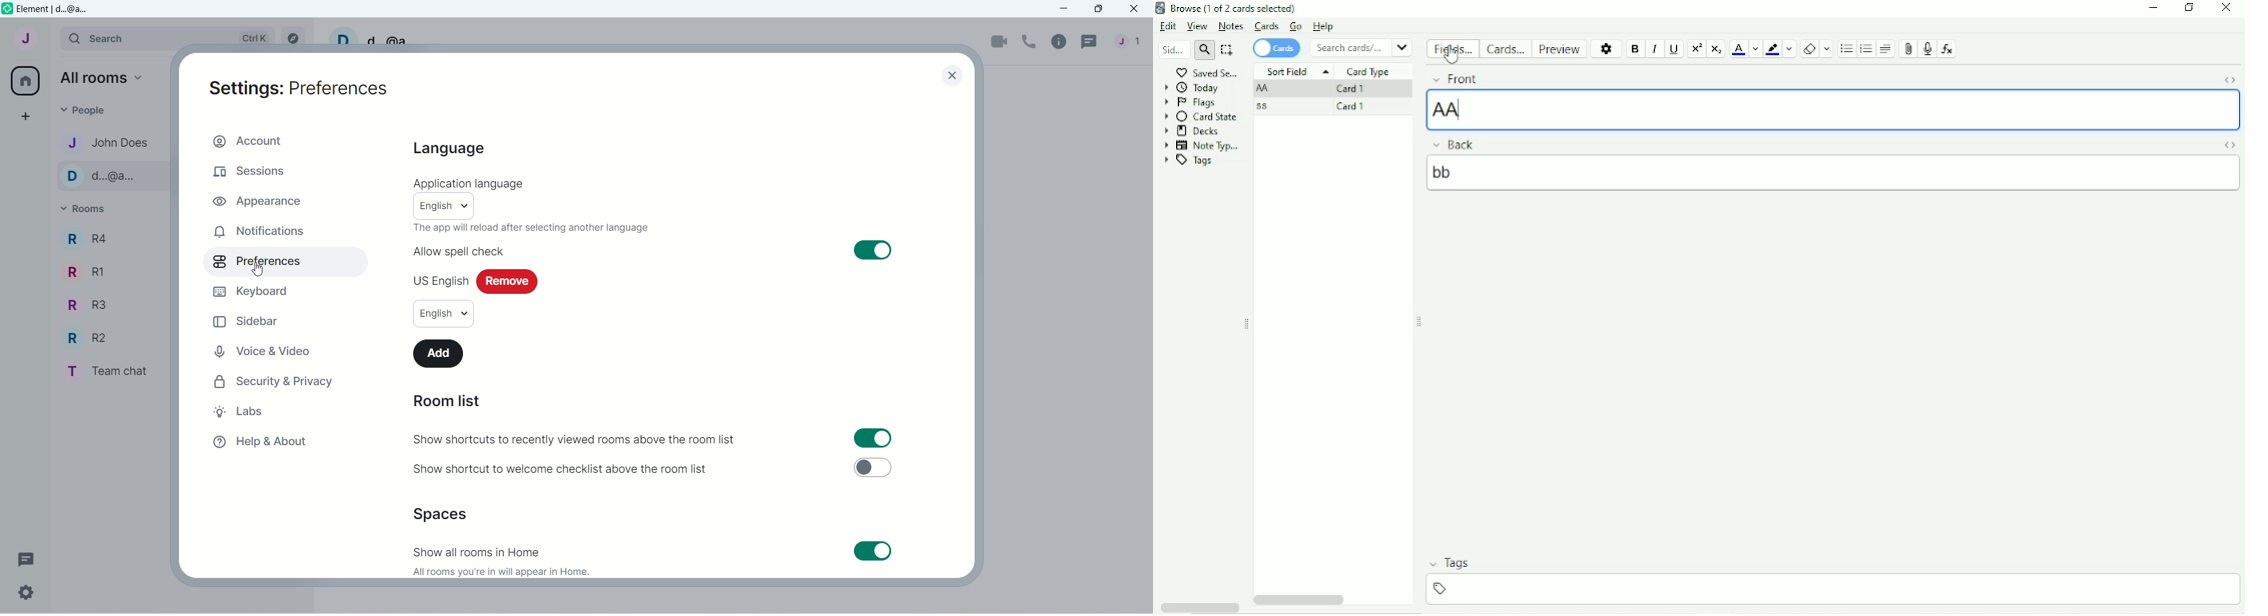  Describe the element at coordinates (1238, 8) in the screenshot. I see `Browse (1 of 2 cards selected)` at that location.